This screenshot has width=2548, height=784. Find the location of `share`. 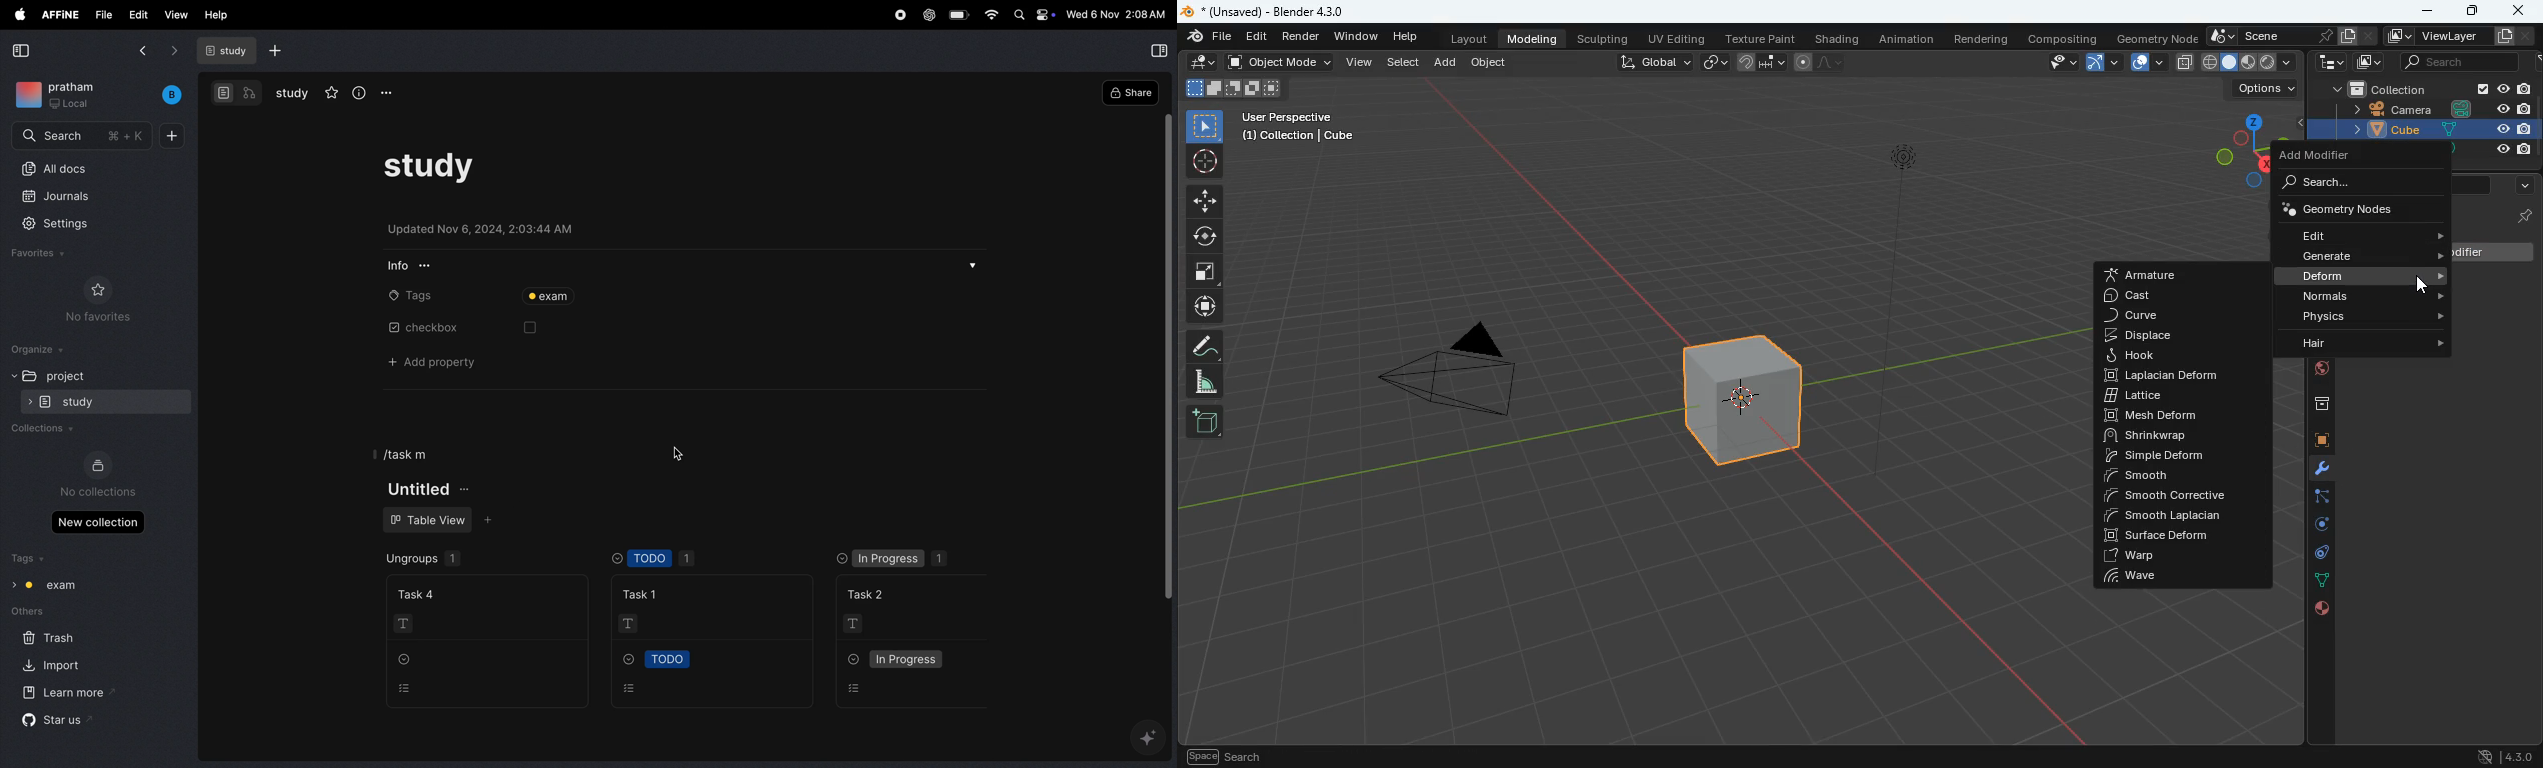

share is located at coordinates (1130, 92).